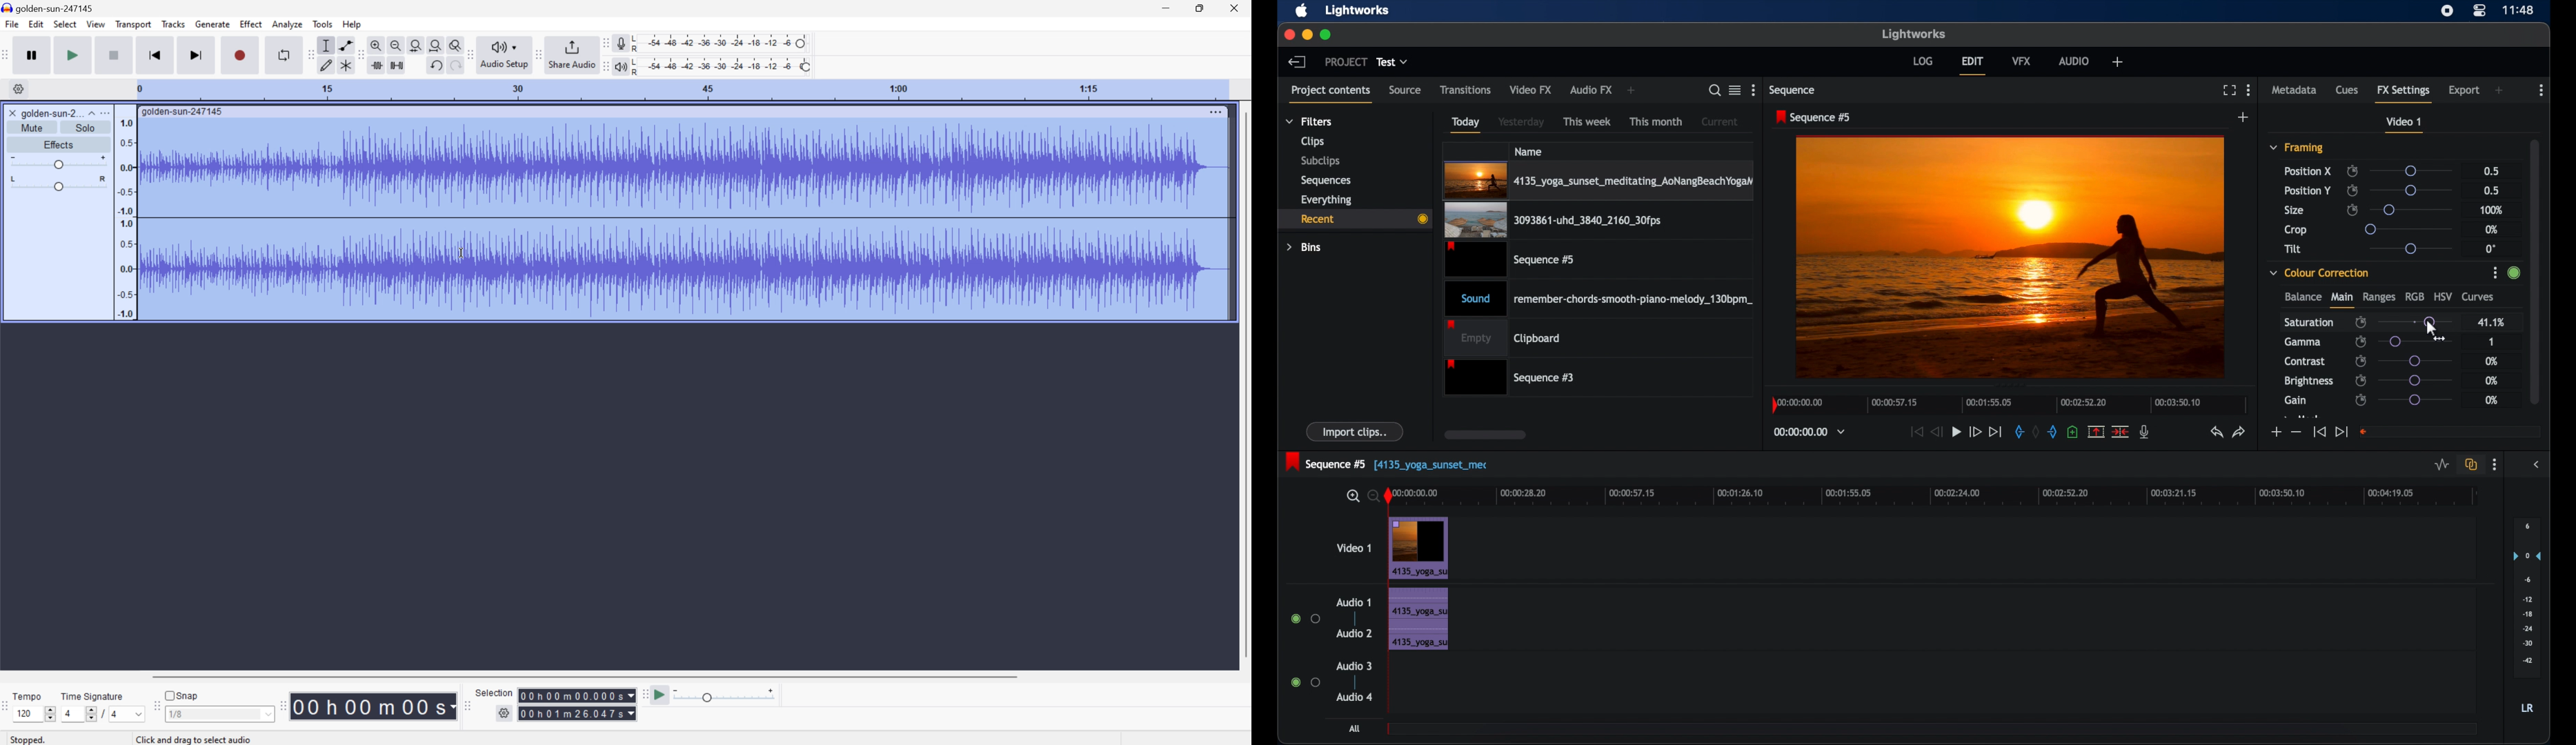 Image resolution: width=2576 pixels, height=756 pixels. What do you see at coordinates (344, 67) in the screenshot?
I see `Multi tool` at bounding box center [344, 67].